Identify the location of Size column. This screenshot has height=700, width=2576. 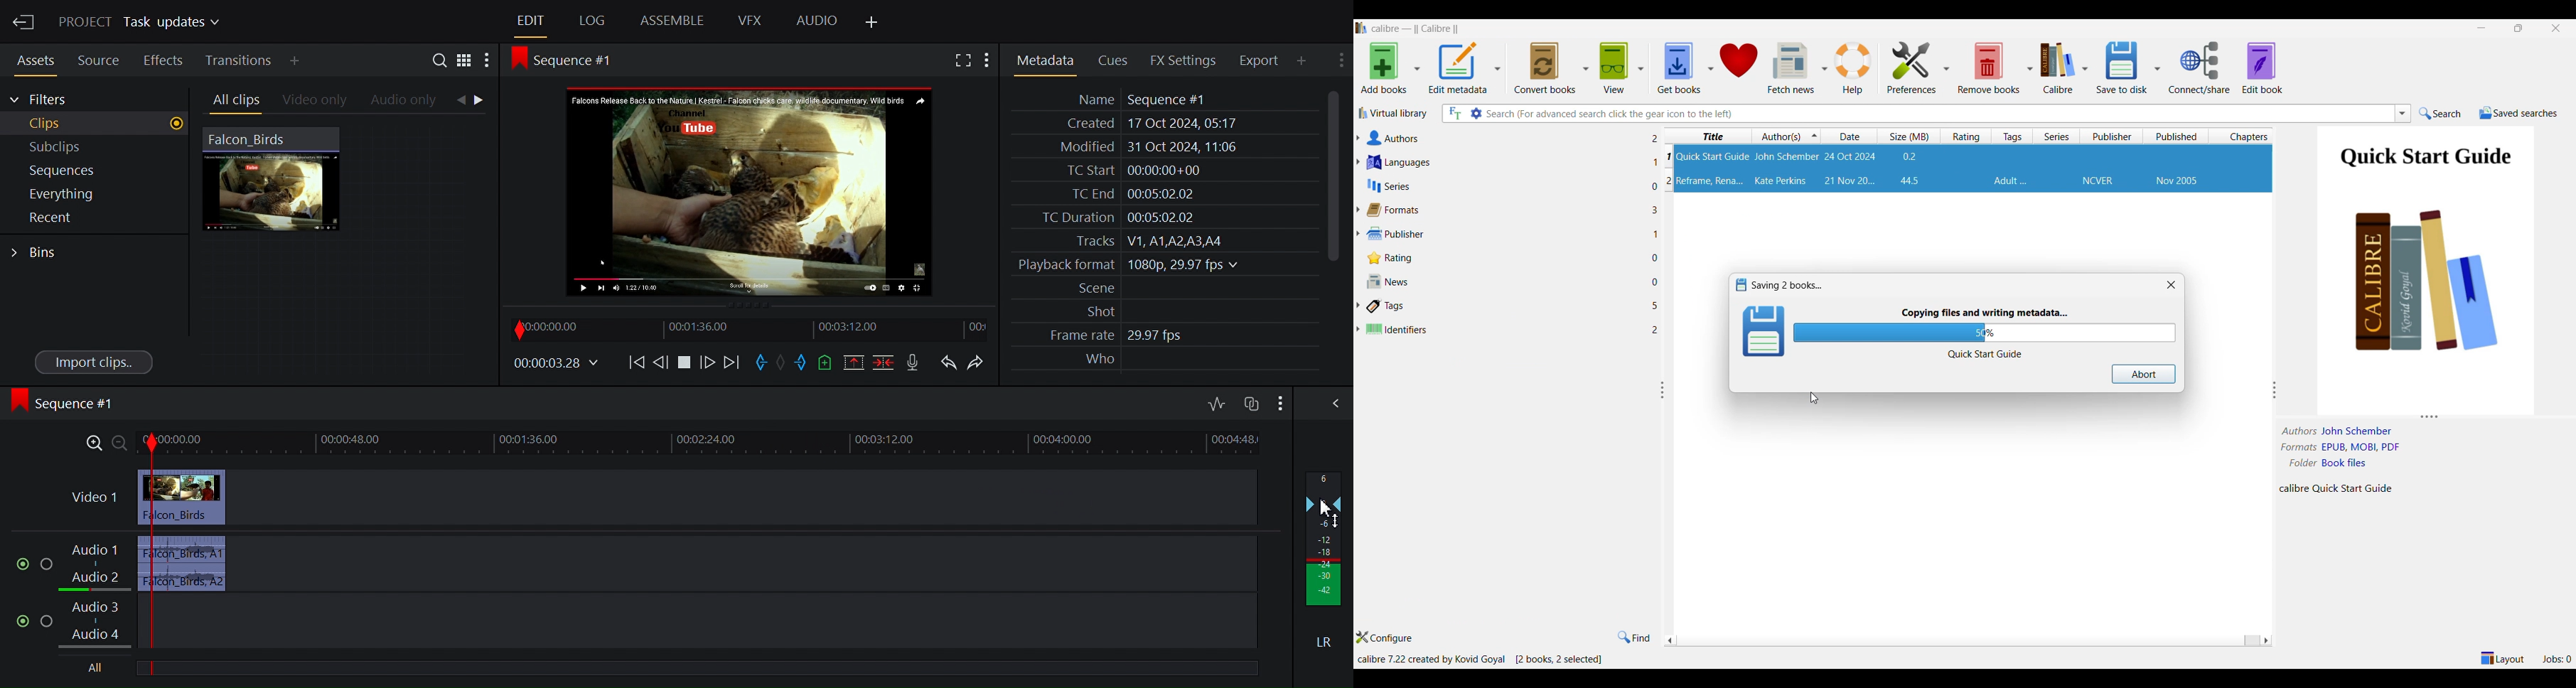
(1912, 136).